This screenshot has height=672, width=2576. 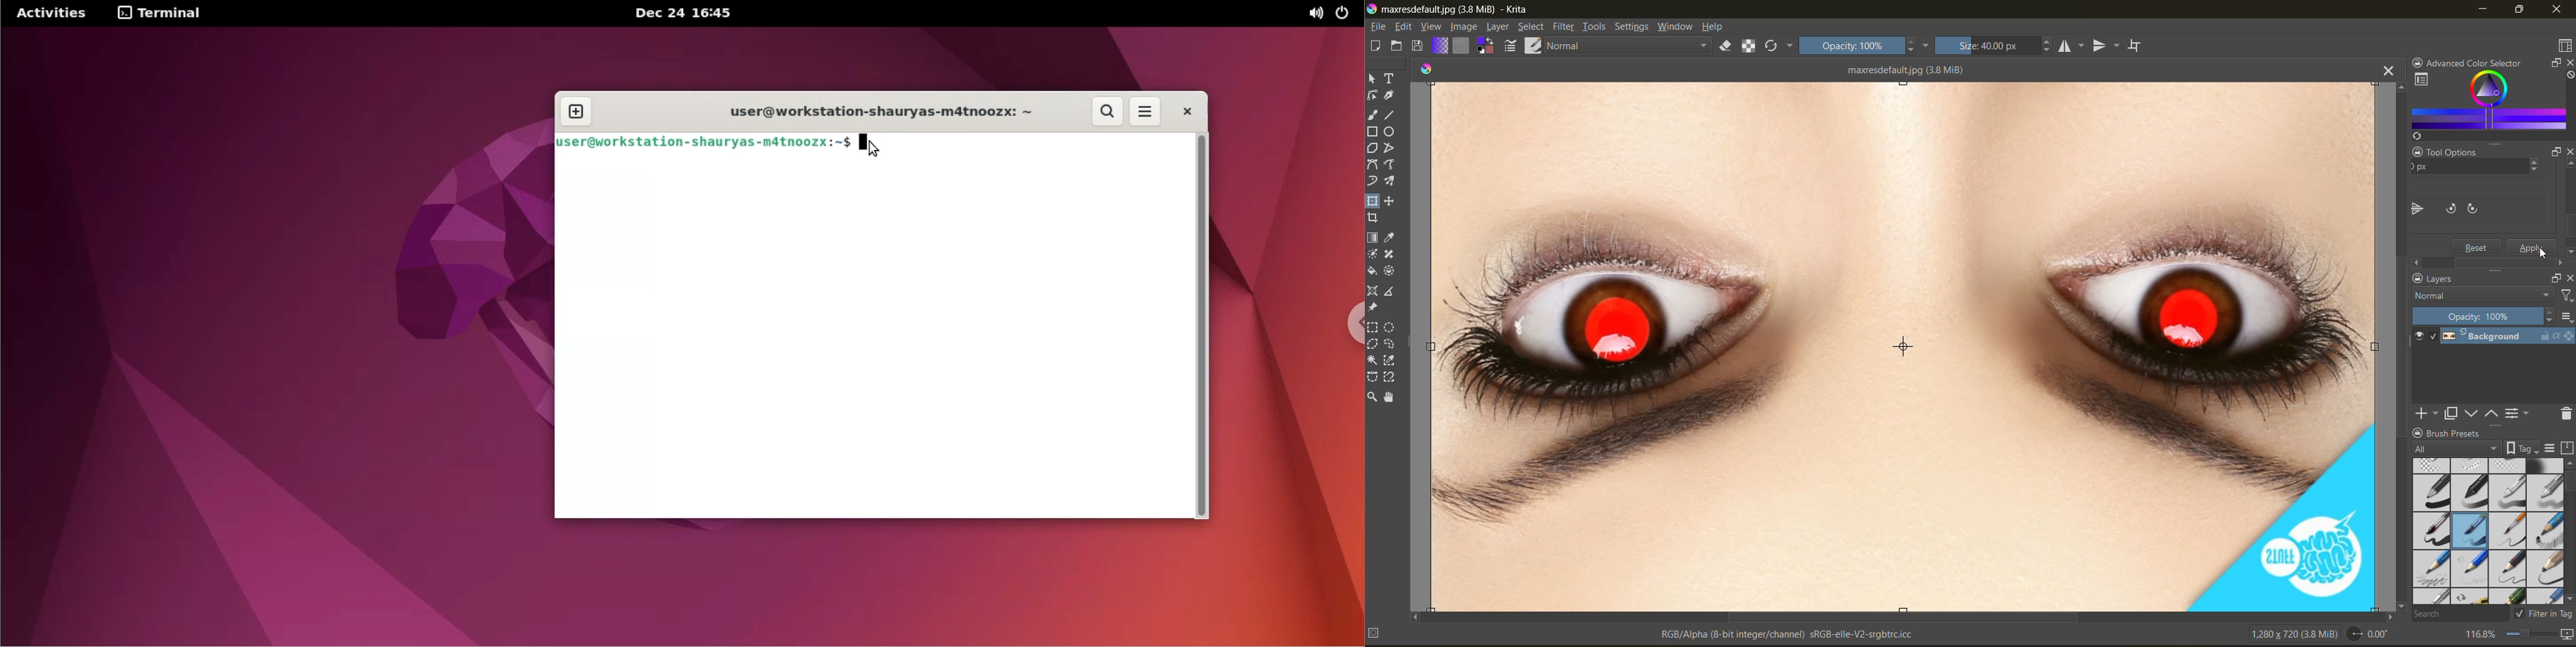 I want to click on create, so click(x=1376, y=46).